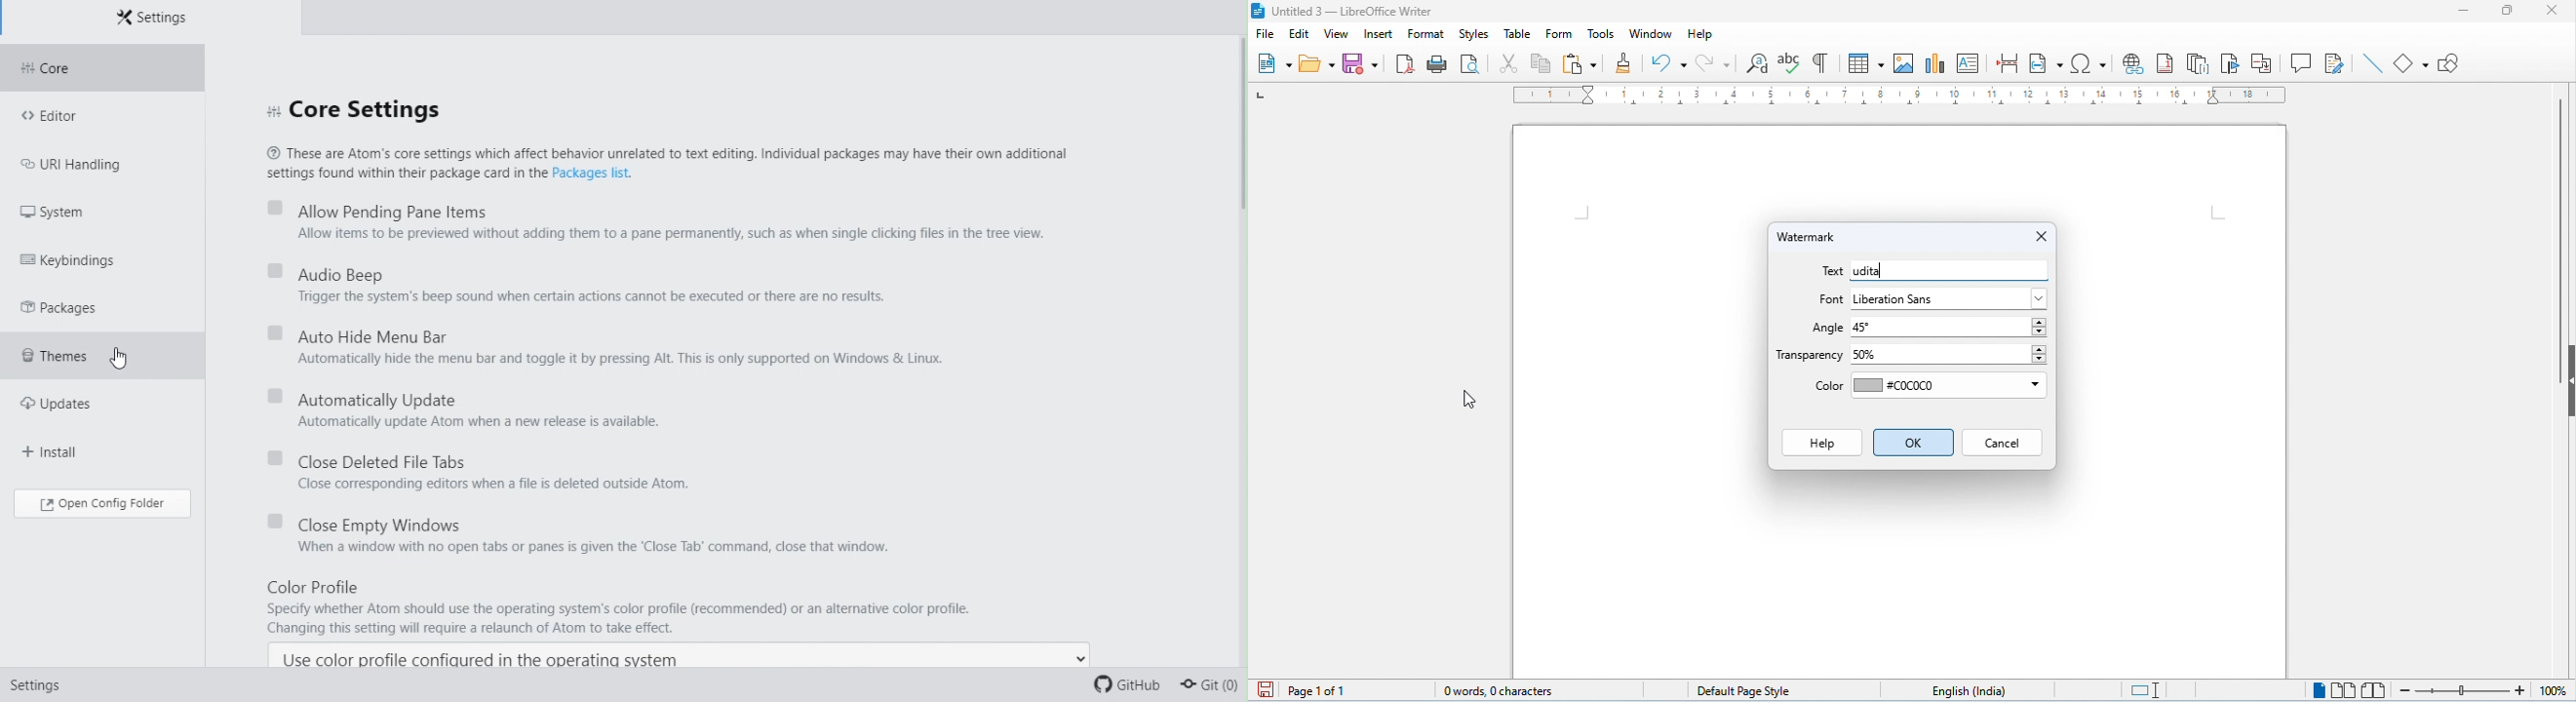  I want to click on Install, so click(66, 451).